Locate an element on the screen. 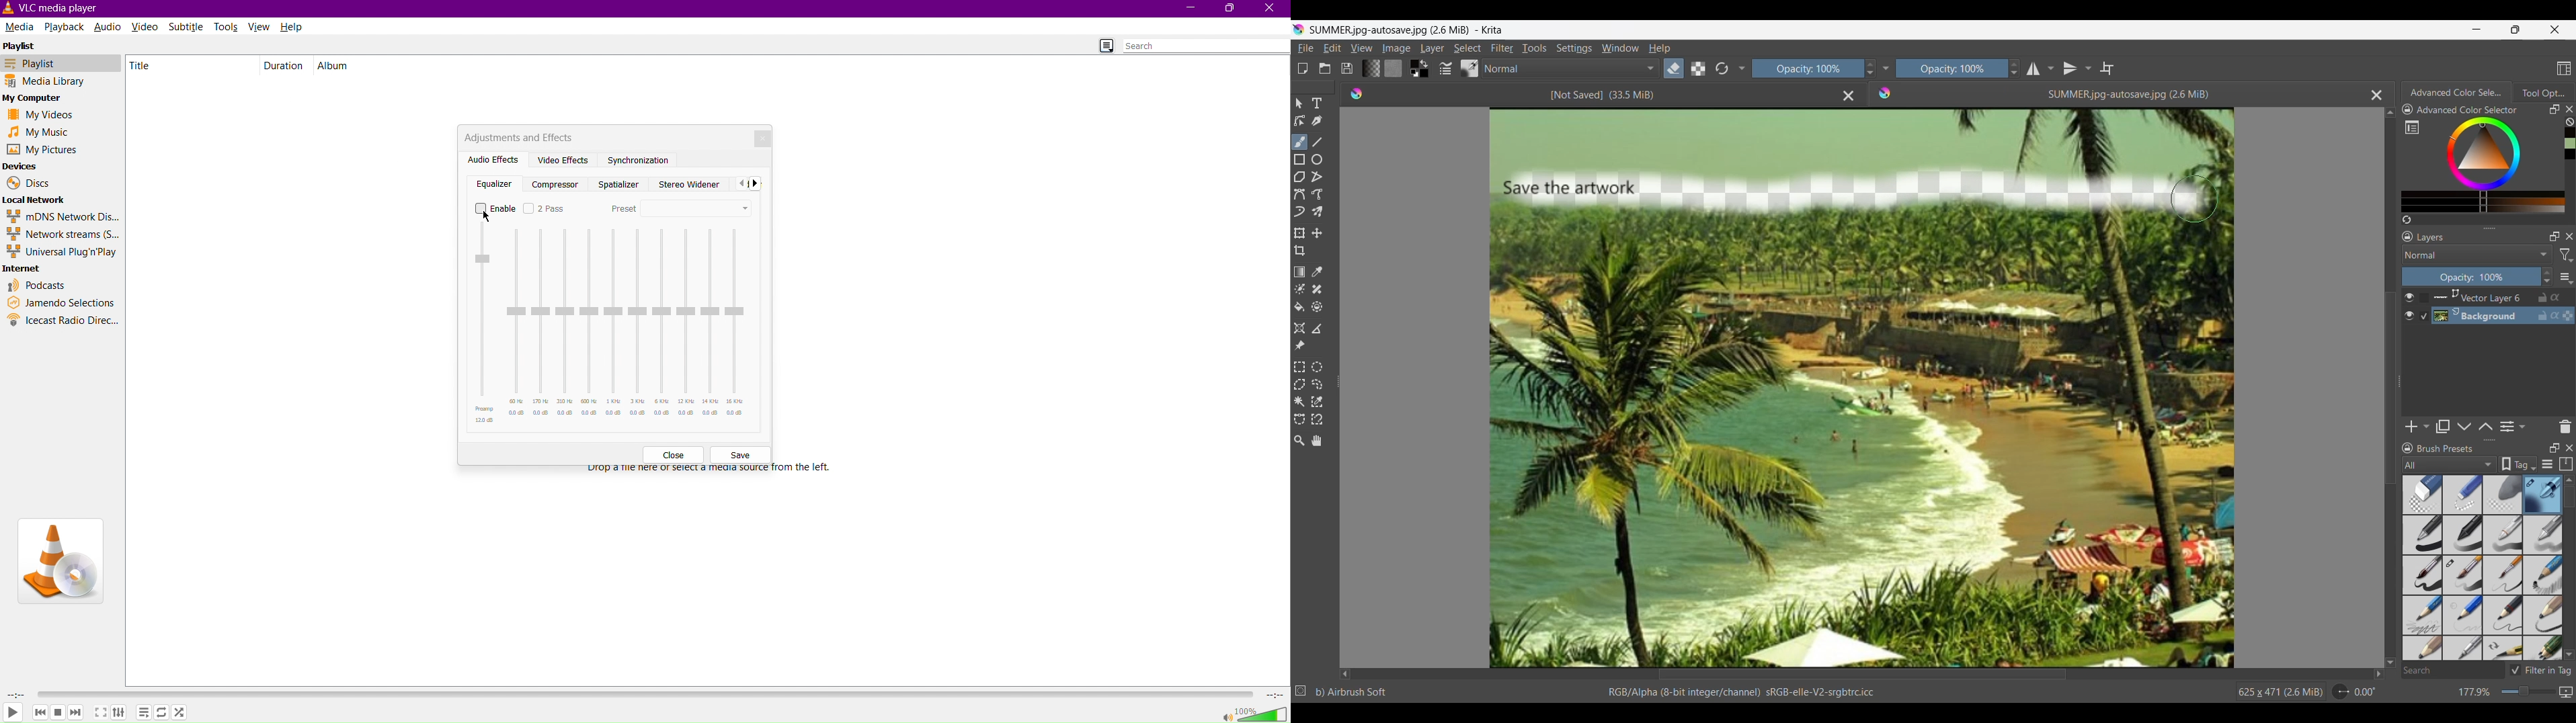 The height and width of the screenshot is (728, 2576). Type tool is located at coordinates (1317, 103).